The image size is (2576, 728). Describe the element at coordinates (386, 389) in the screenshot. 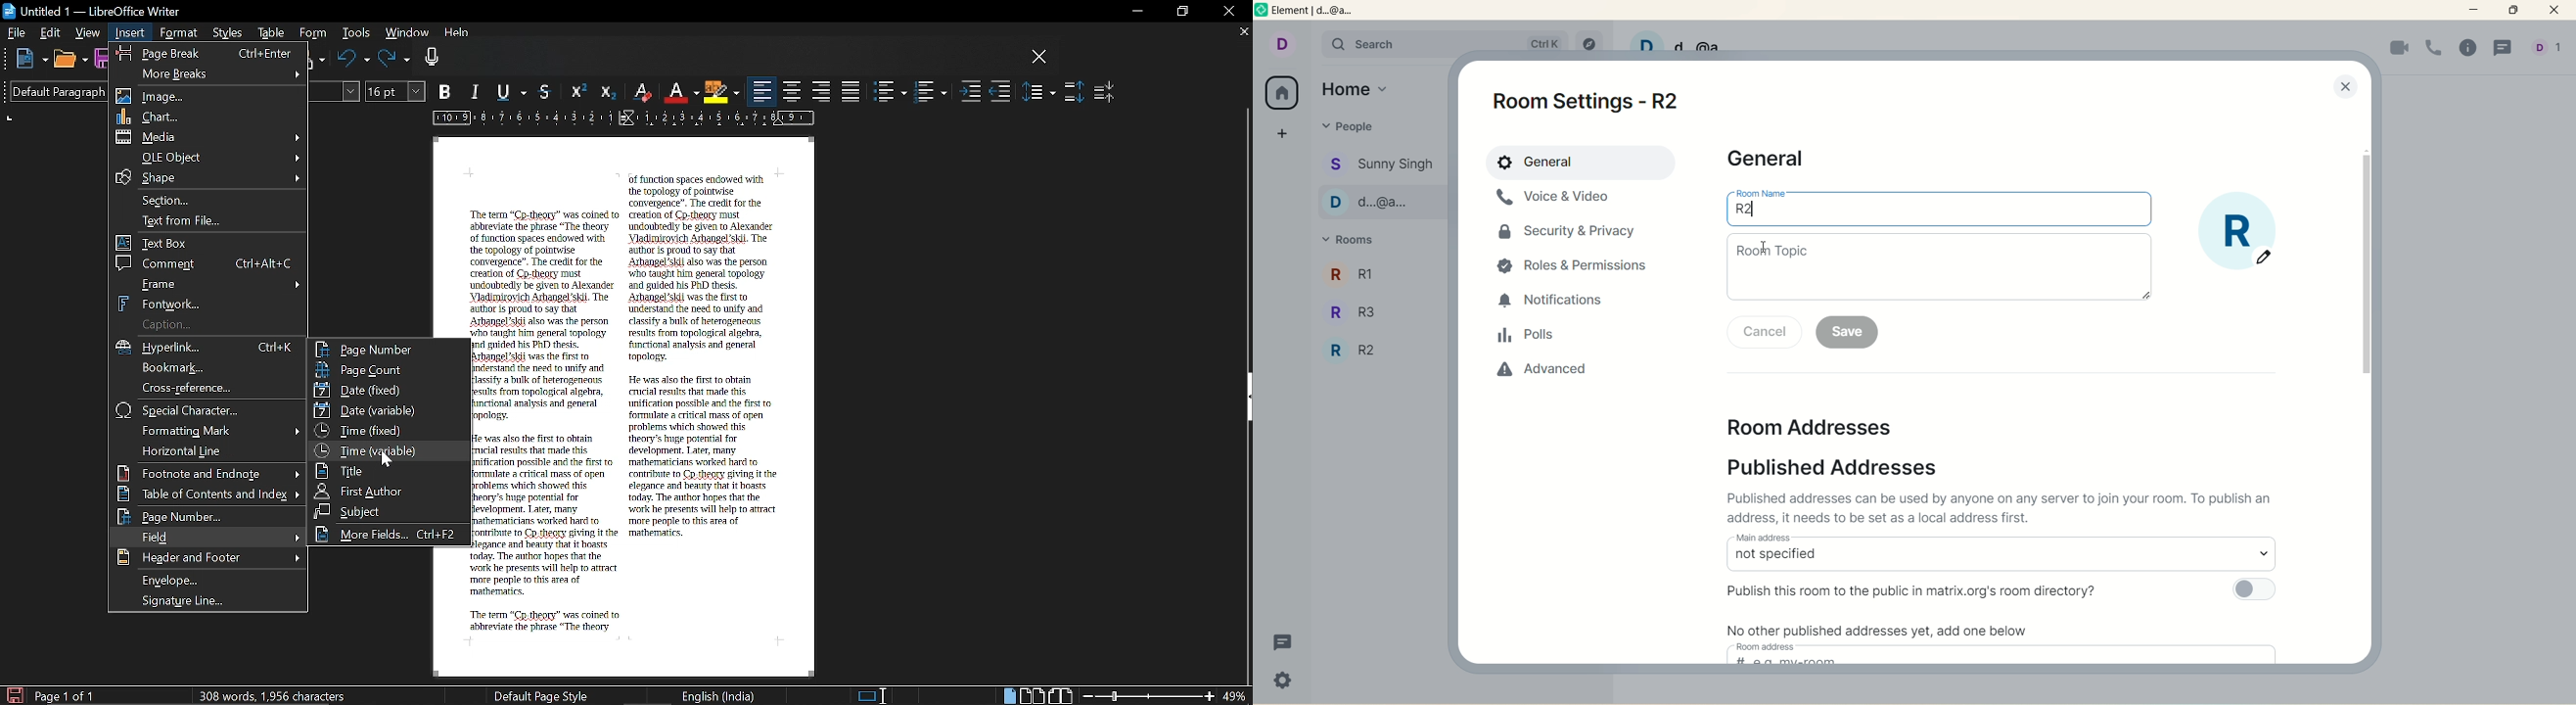

I see `Date` at that location.